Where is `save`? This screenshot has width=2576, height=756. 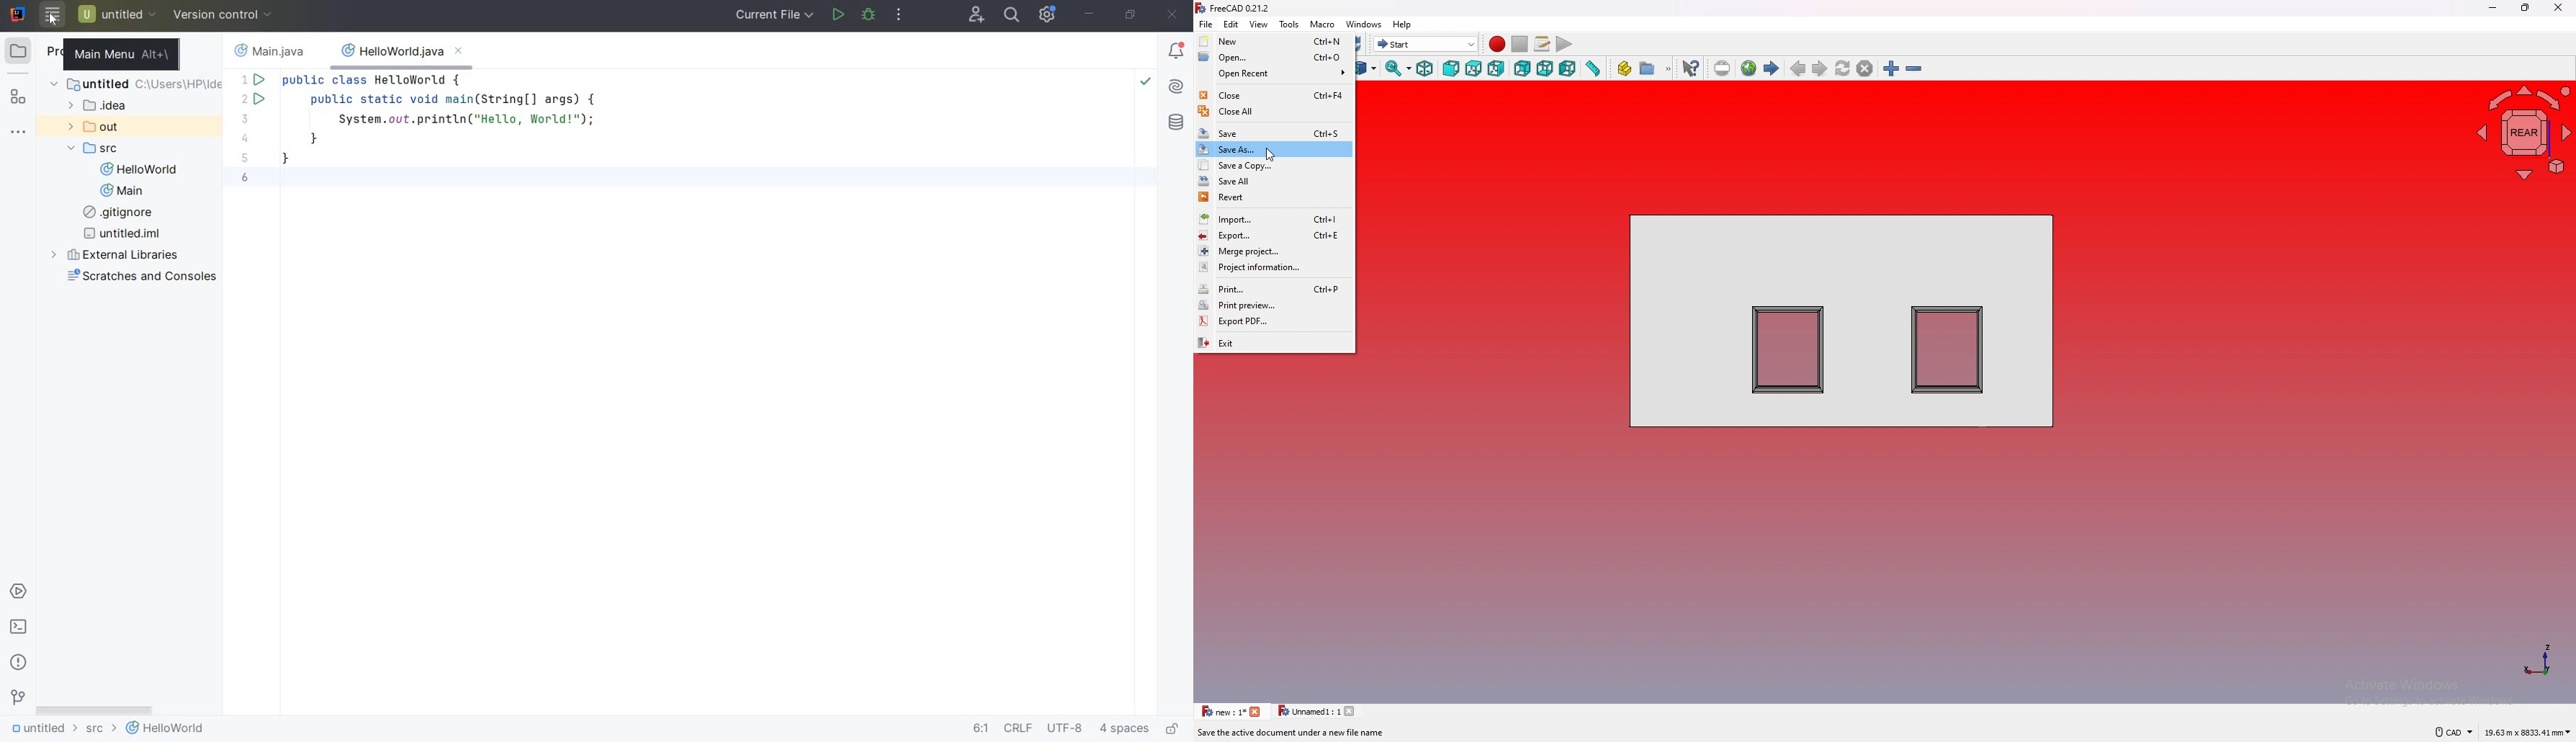 save is located at coordinates (1274, 133).